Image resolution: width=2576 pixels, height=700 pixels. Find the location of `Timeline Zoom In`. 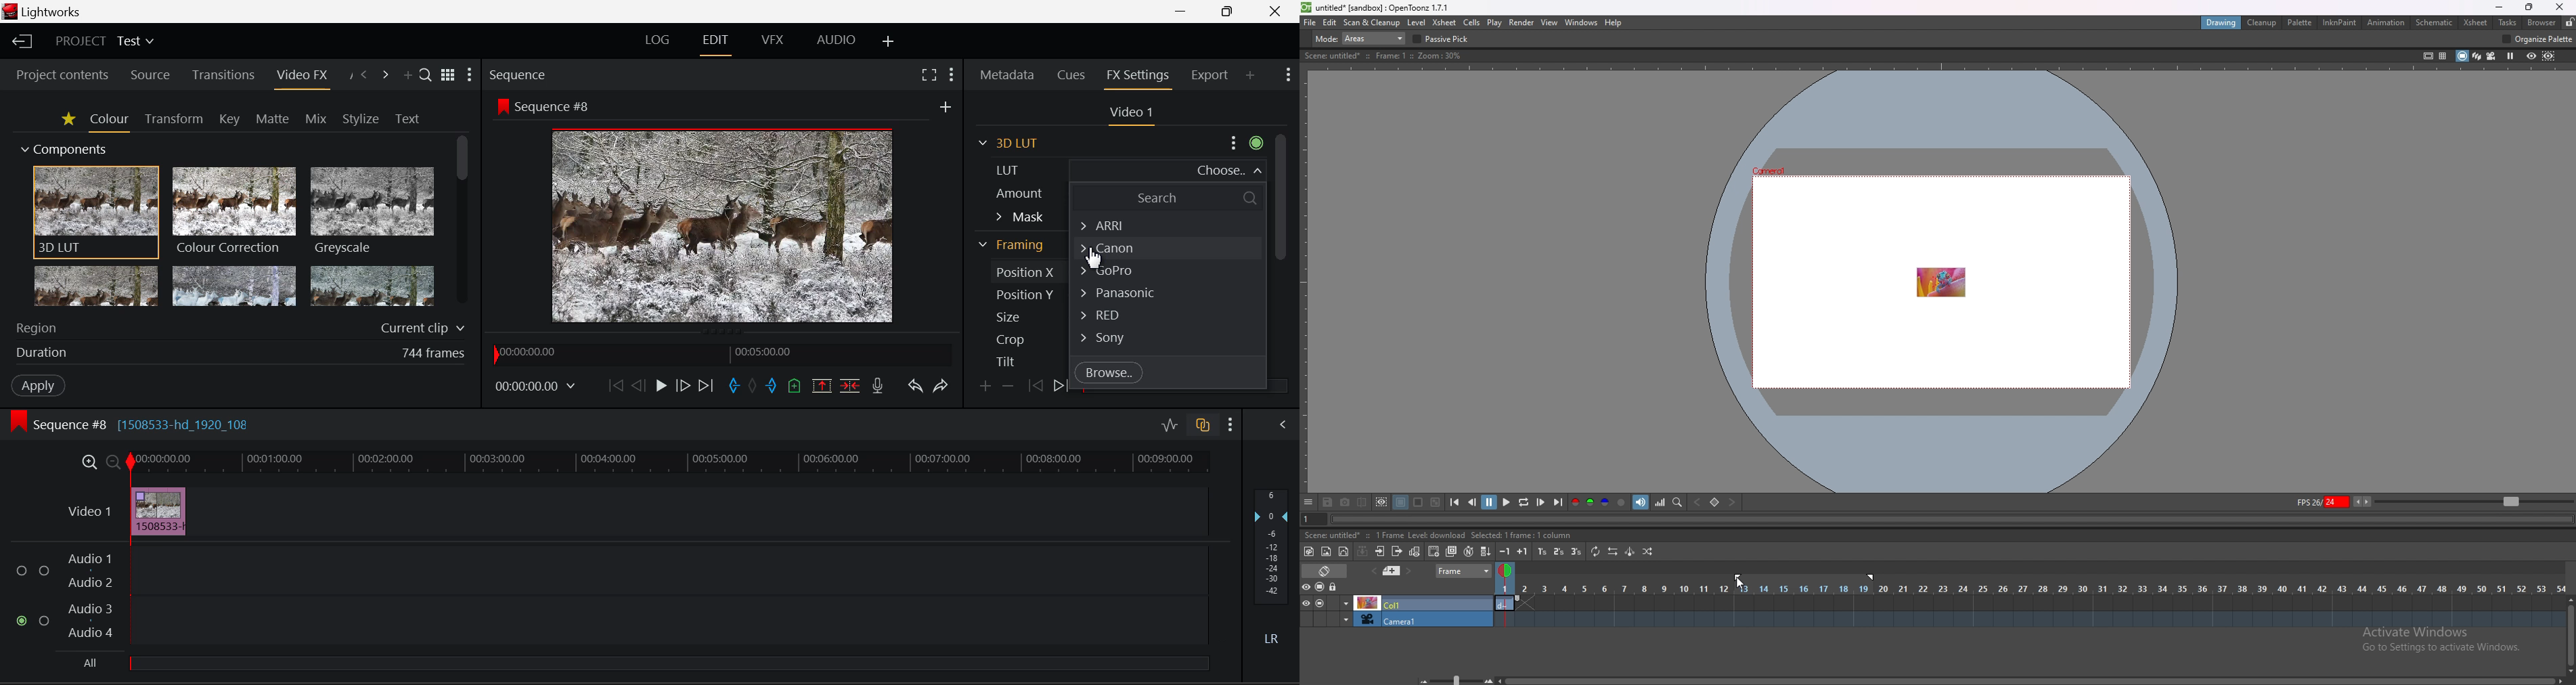

Timeline Zoom In is located at coordinates (89, 462).